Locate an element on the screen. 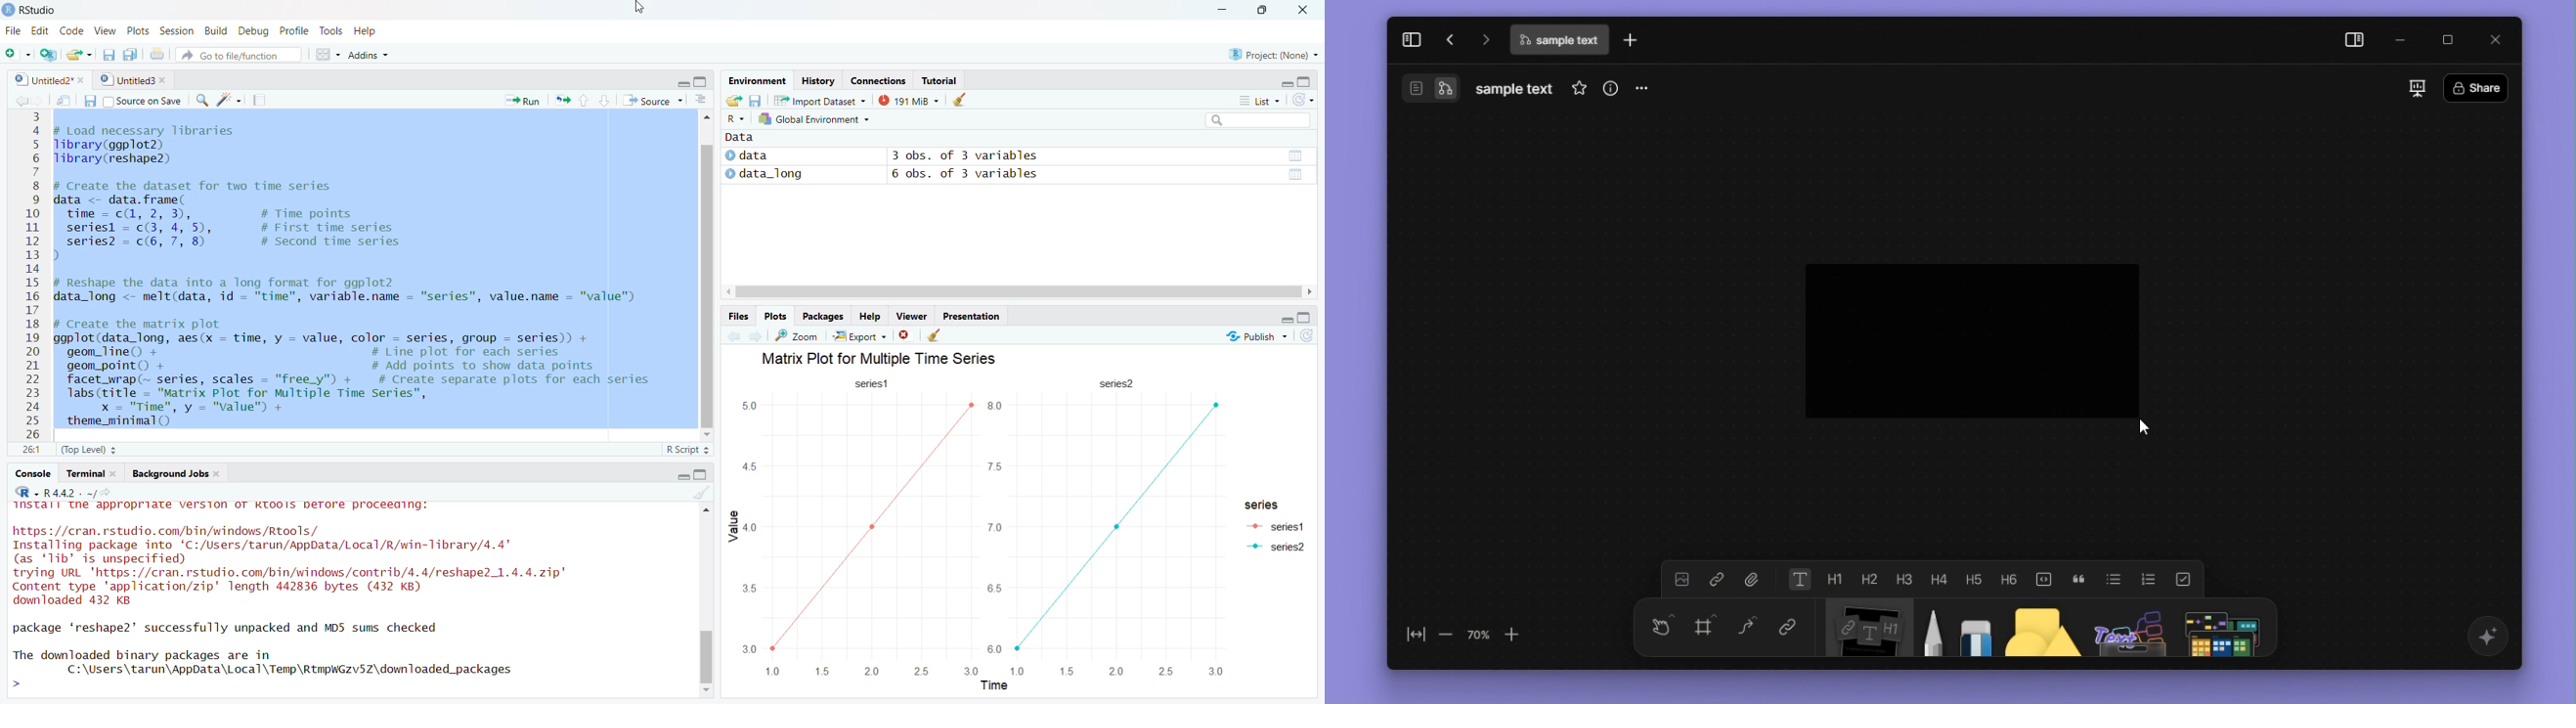 The width and height of the screenshot is (2576, 728). Console is located at coordinates (32, 473).